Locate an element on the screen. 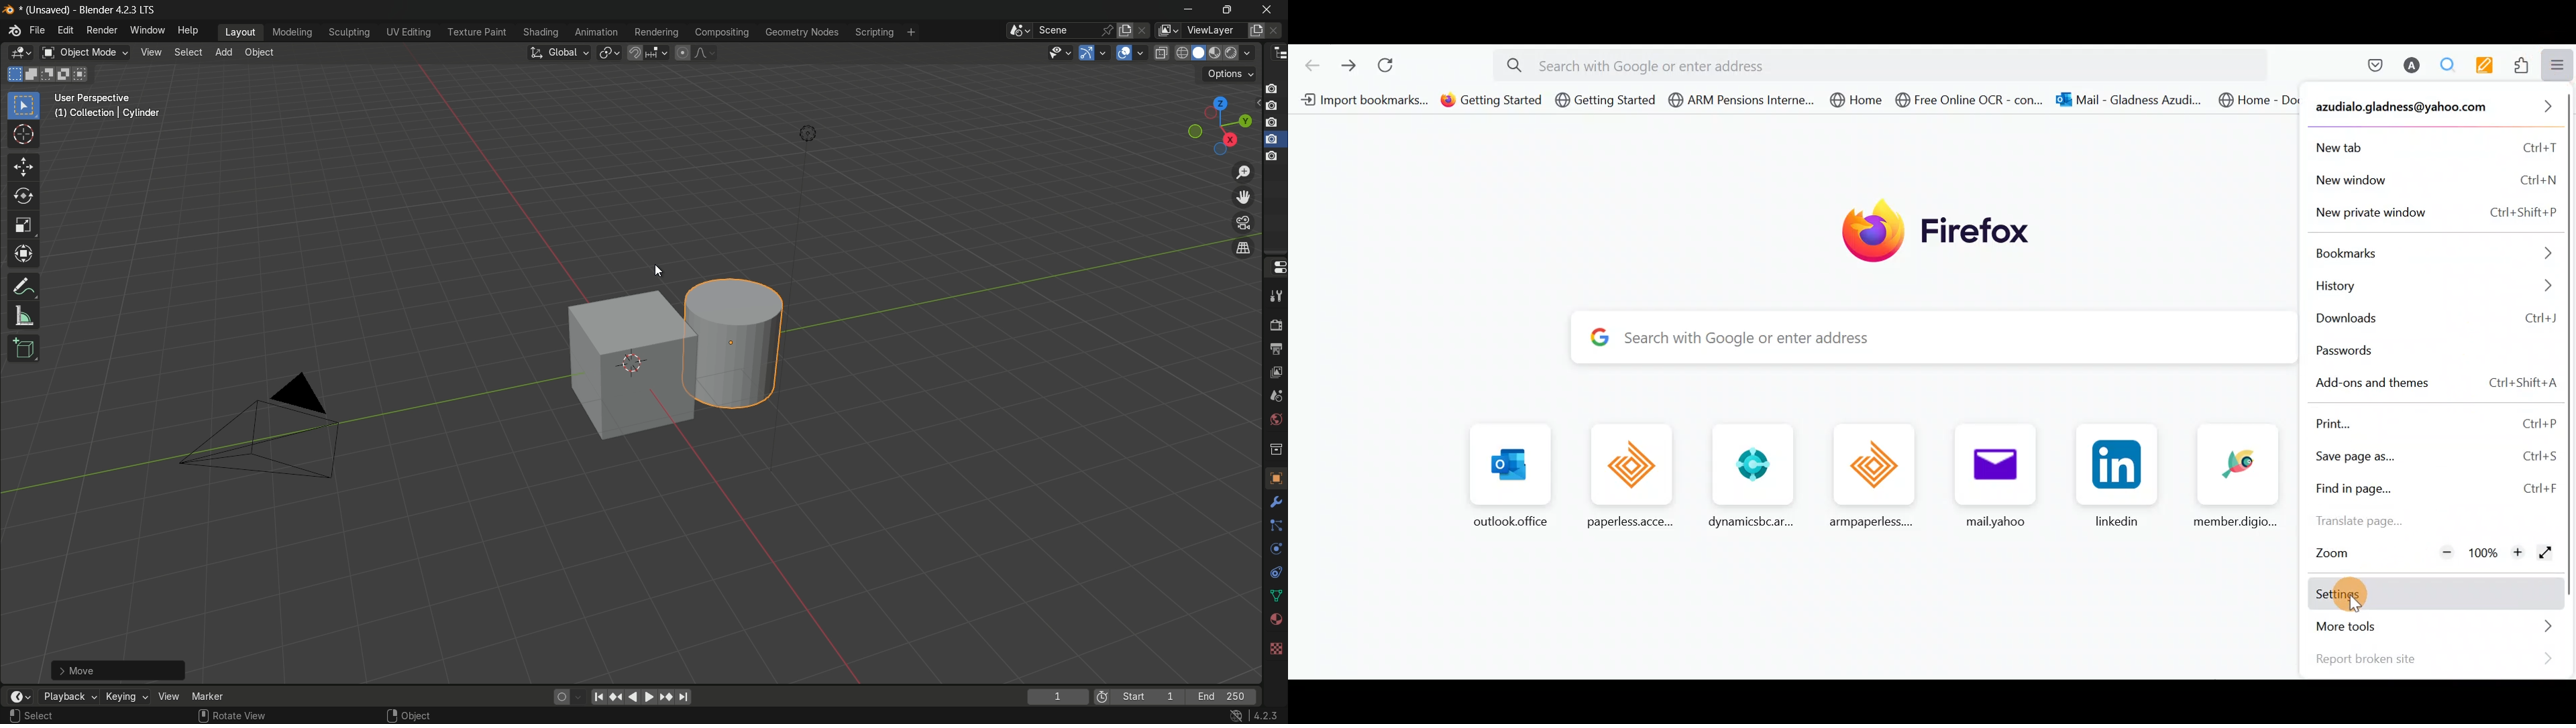  Settings is located at coordinates (2426, 591).